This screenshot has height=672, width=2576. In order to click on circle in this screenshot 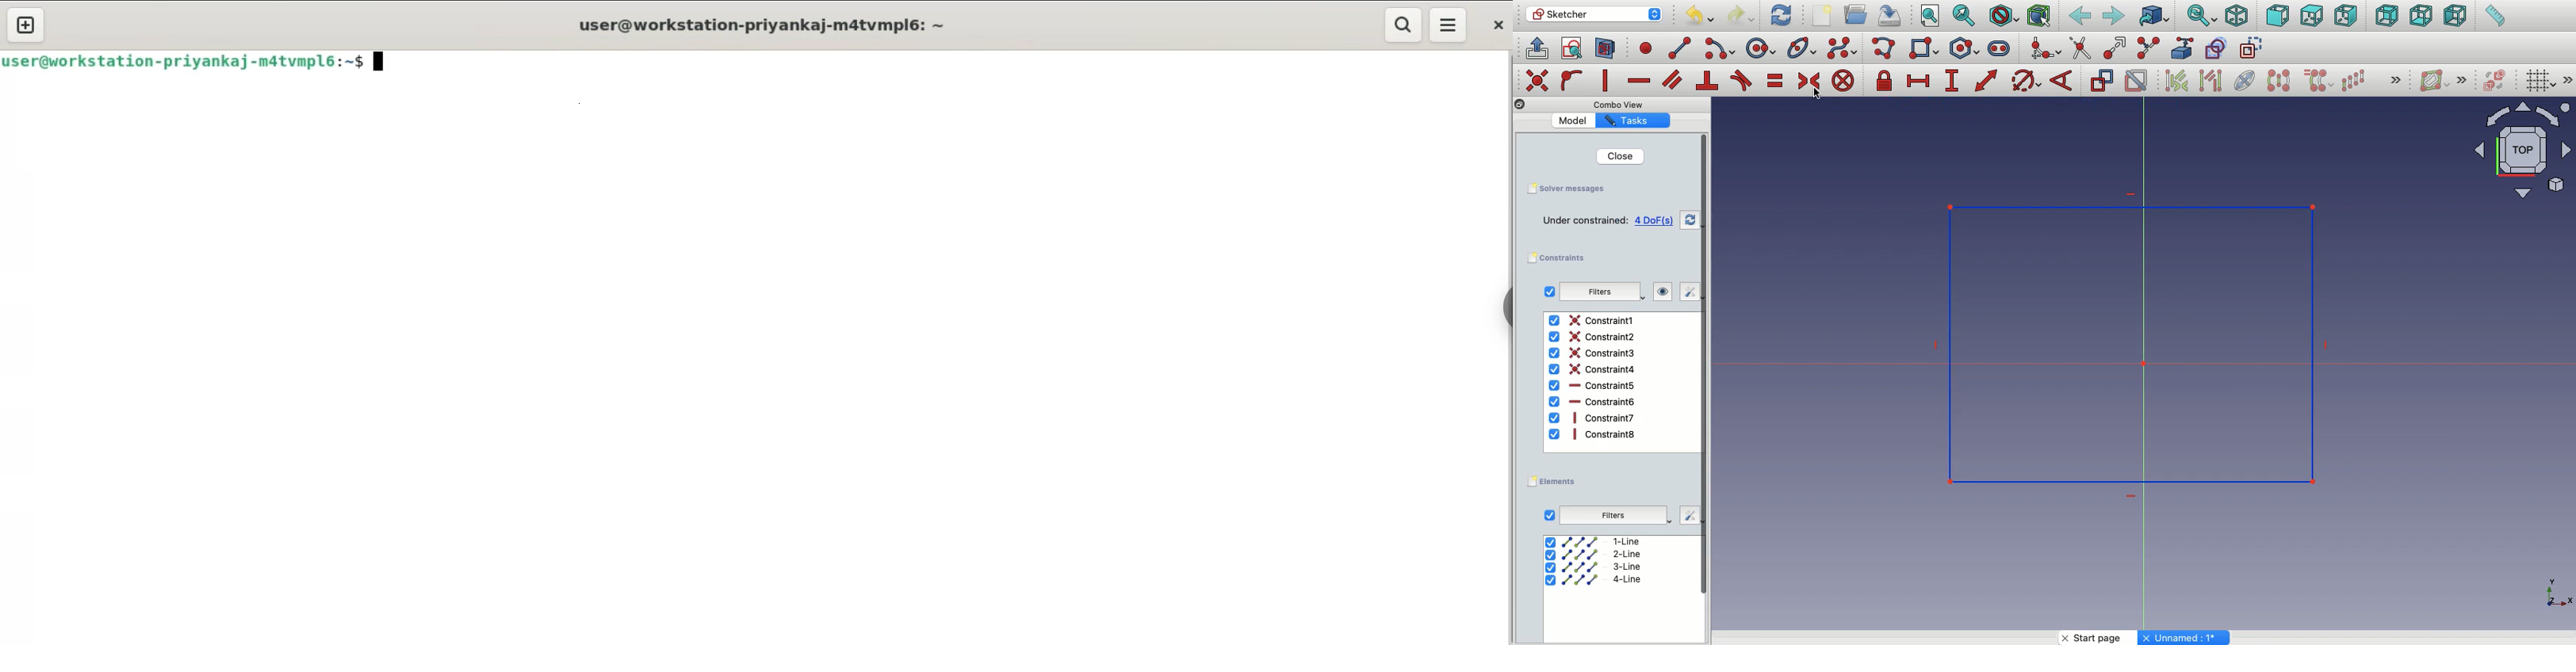, I will do `click(1761, 49)`.